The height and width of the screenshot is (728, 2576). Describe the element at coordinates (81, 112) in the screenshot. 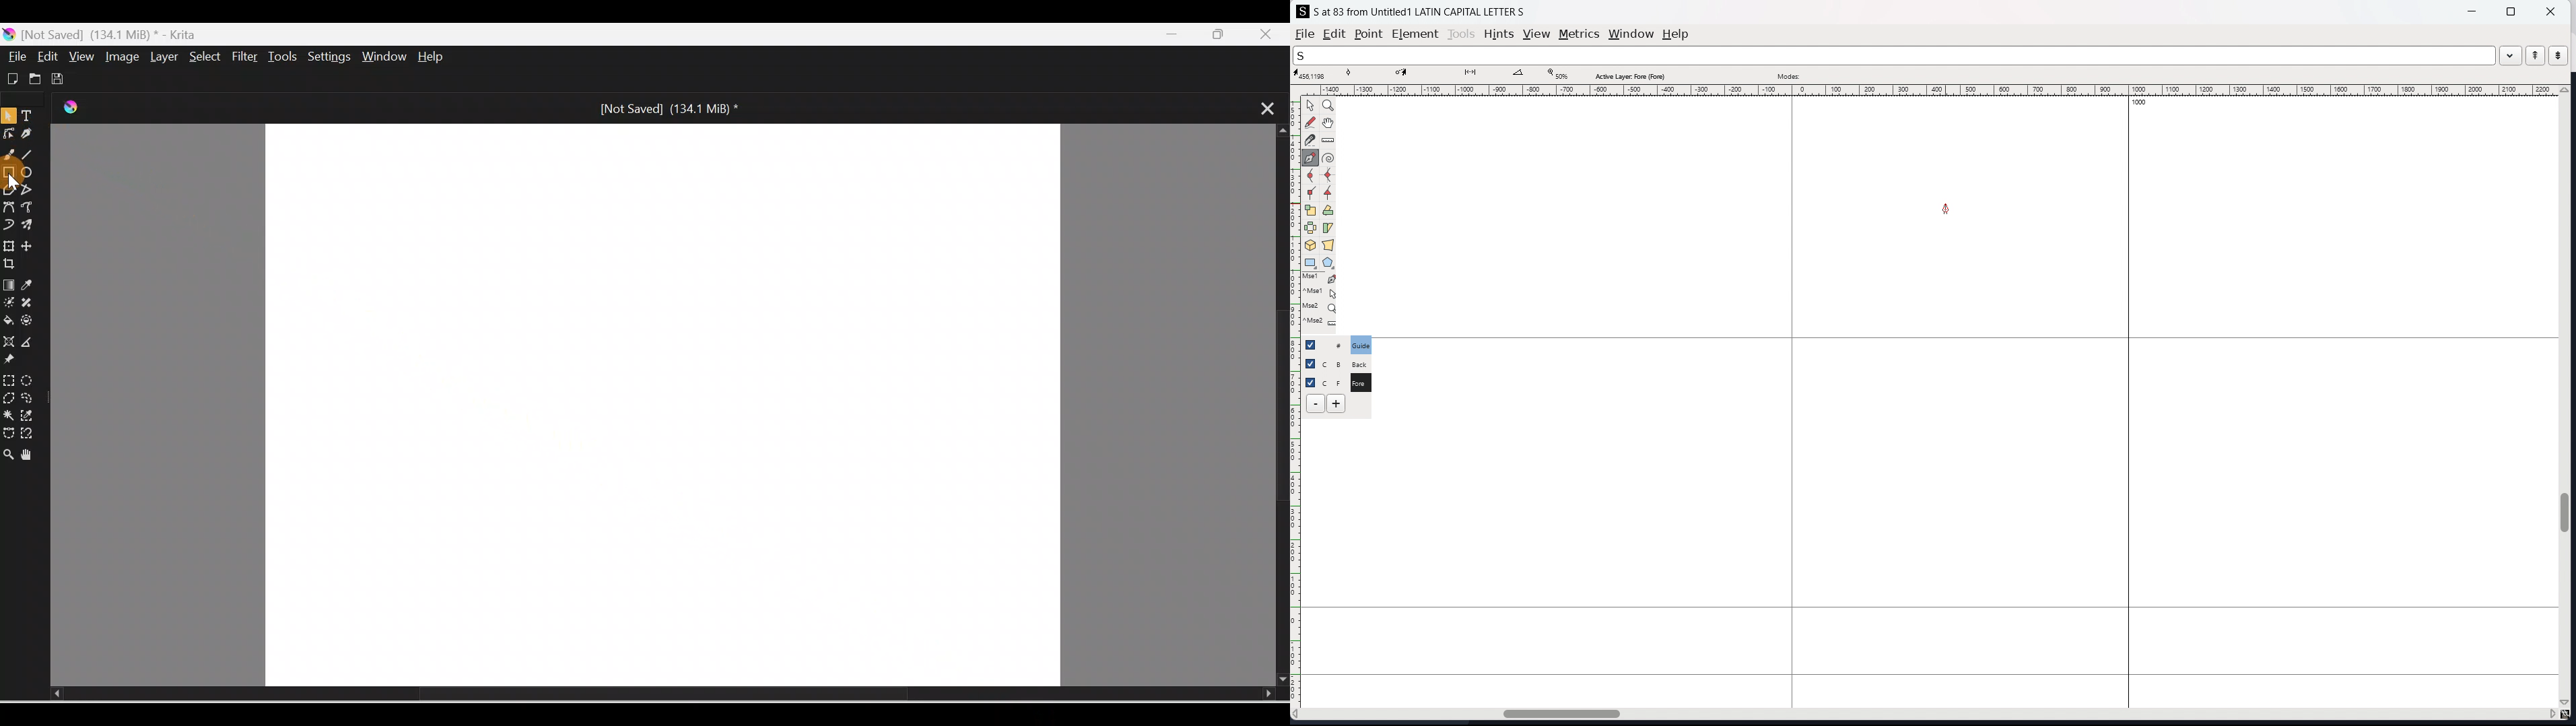

I see `Krita Logo` at that location.